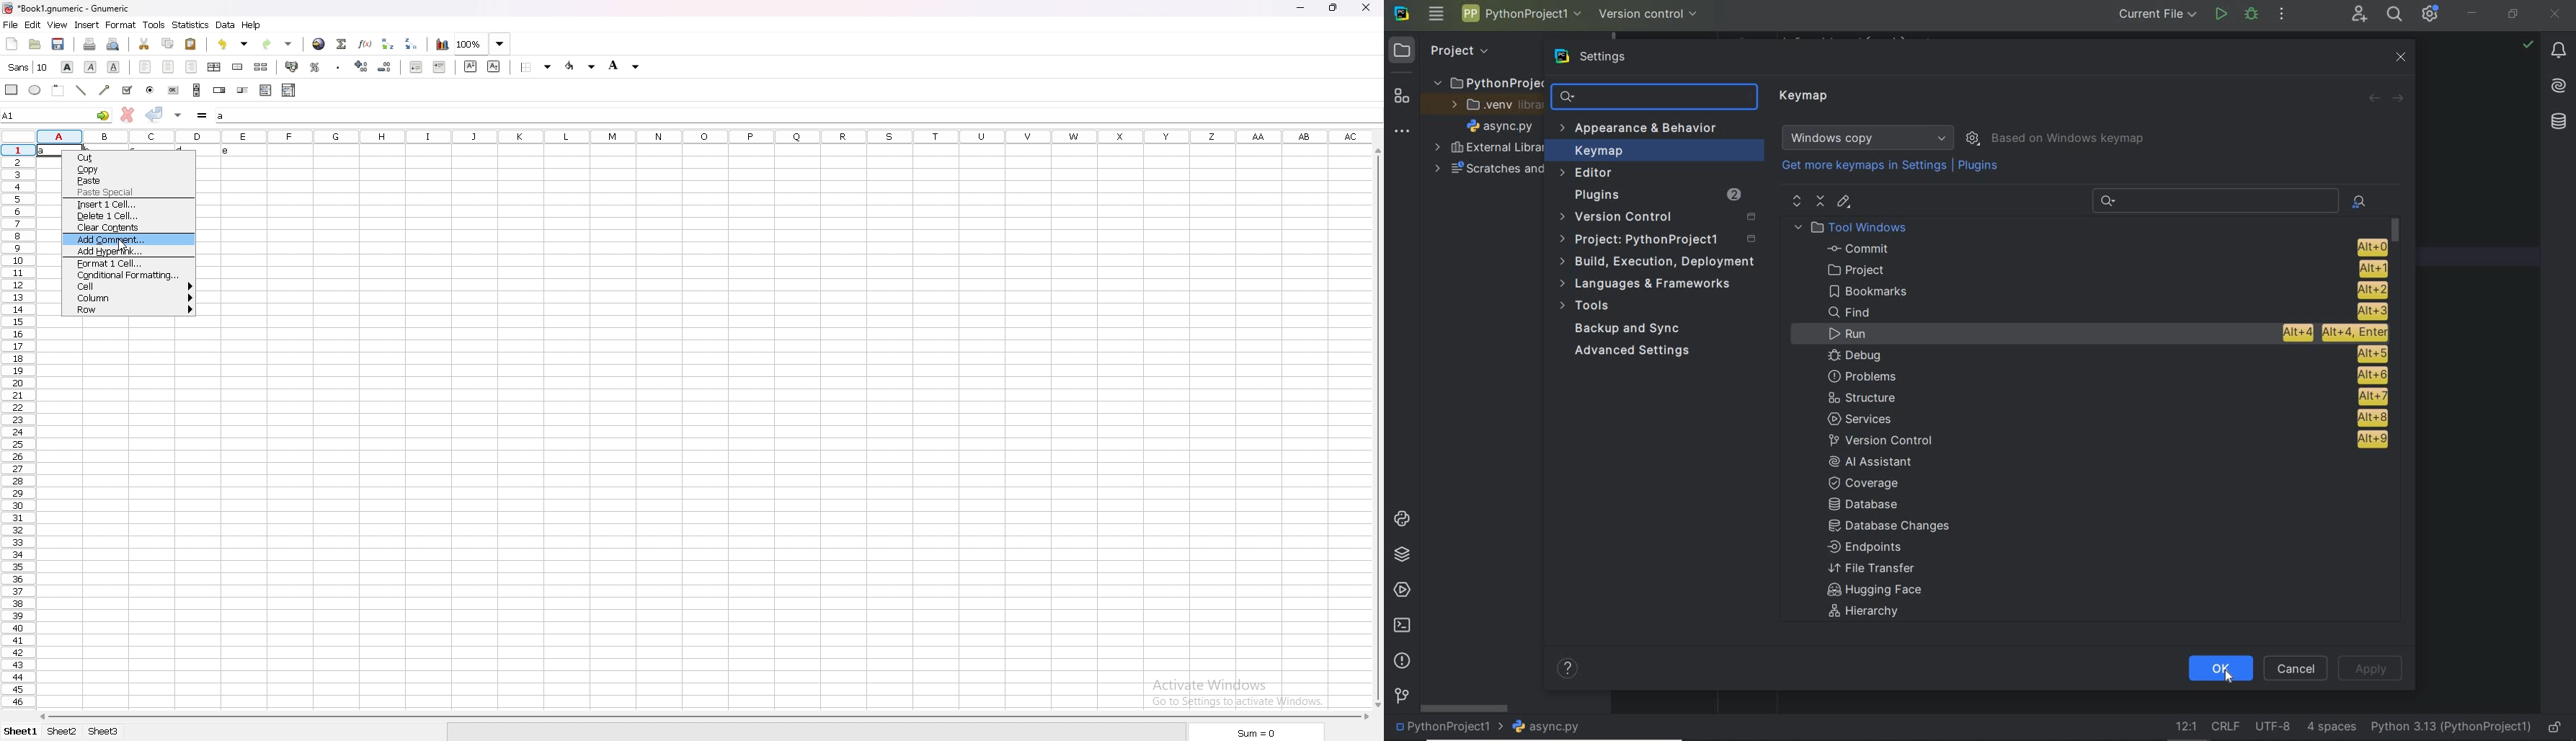 The height and width of the screenshot is (756, 2576). Describe the element at coordinates (144, 66) in the screenshot. I see `left align` at that location.